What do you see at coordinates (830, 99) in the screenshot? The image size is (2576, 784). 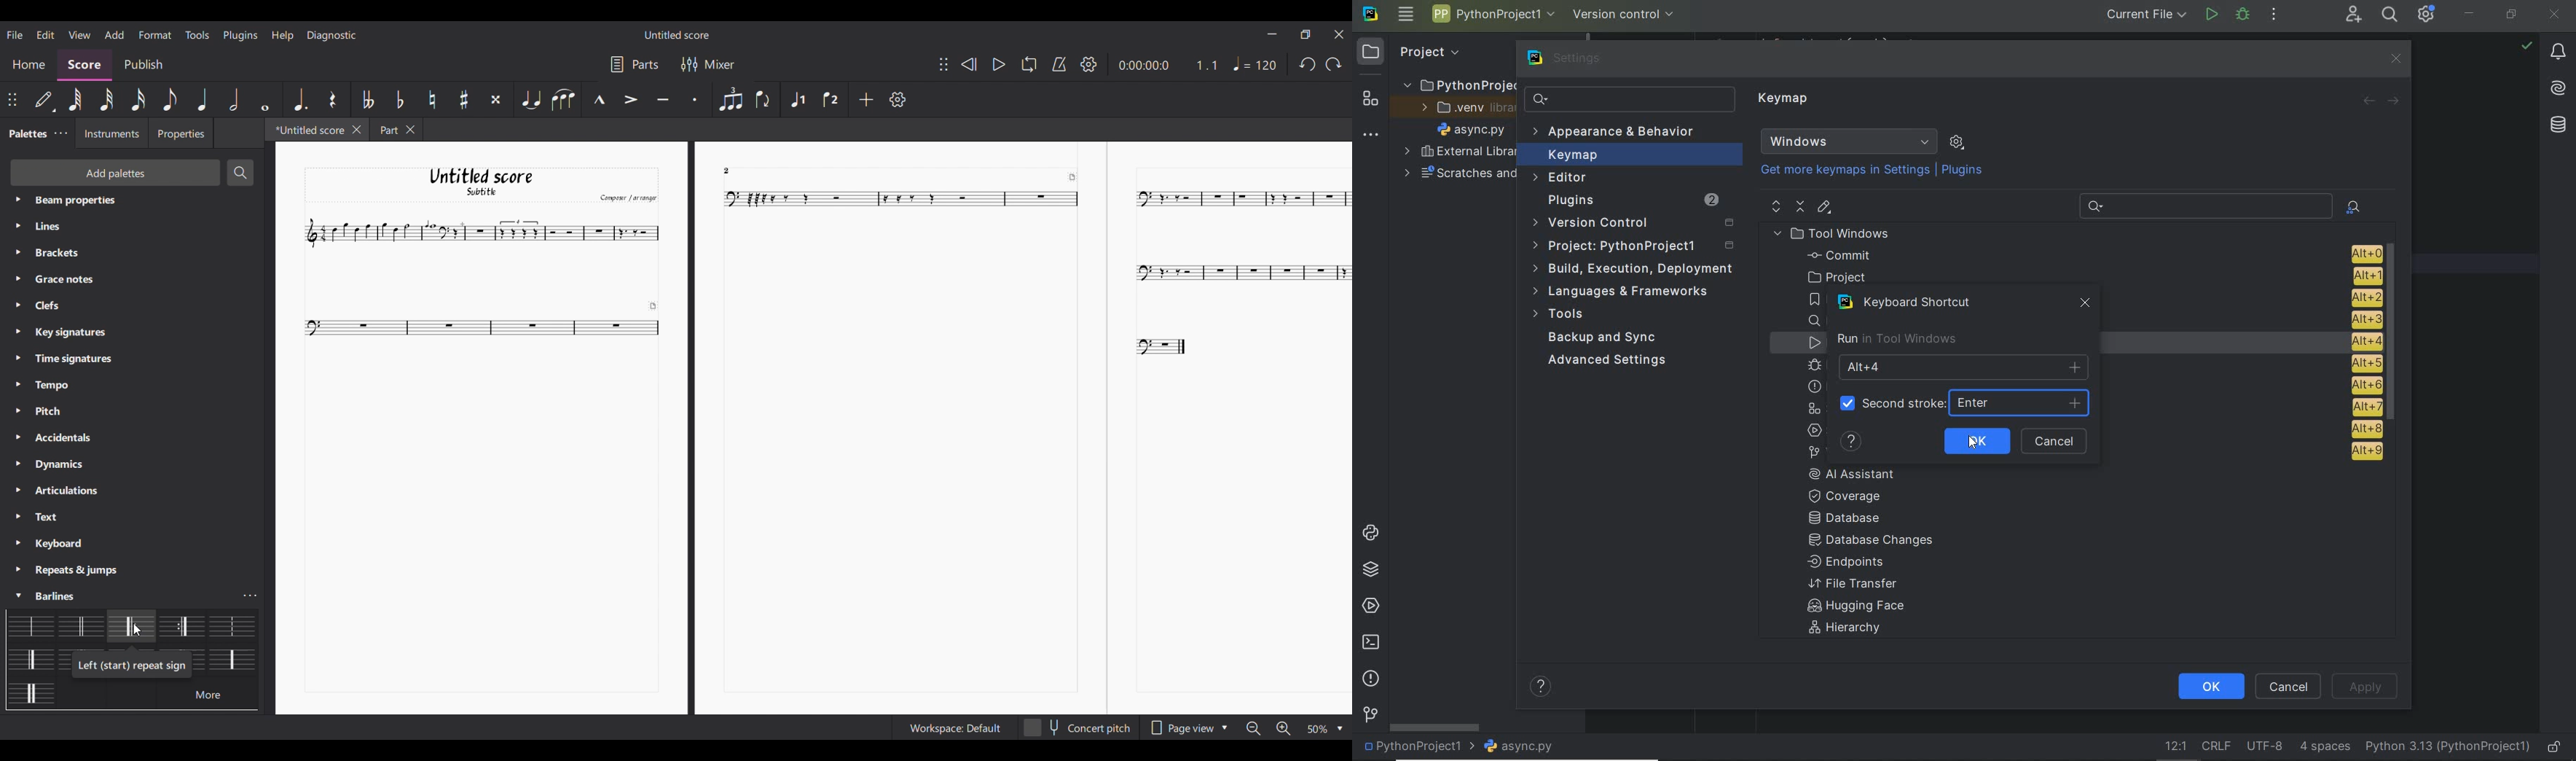 I see `Voice 2` at bounding box center [830, 99].